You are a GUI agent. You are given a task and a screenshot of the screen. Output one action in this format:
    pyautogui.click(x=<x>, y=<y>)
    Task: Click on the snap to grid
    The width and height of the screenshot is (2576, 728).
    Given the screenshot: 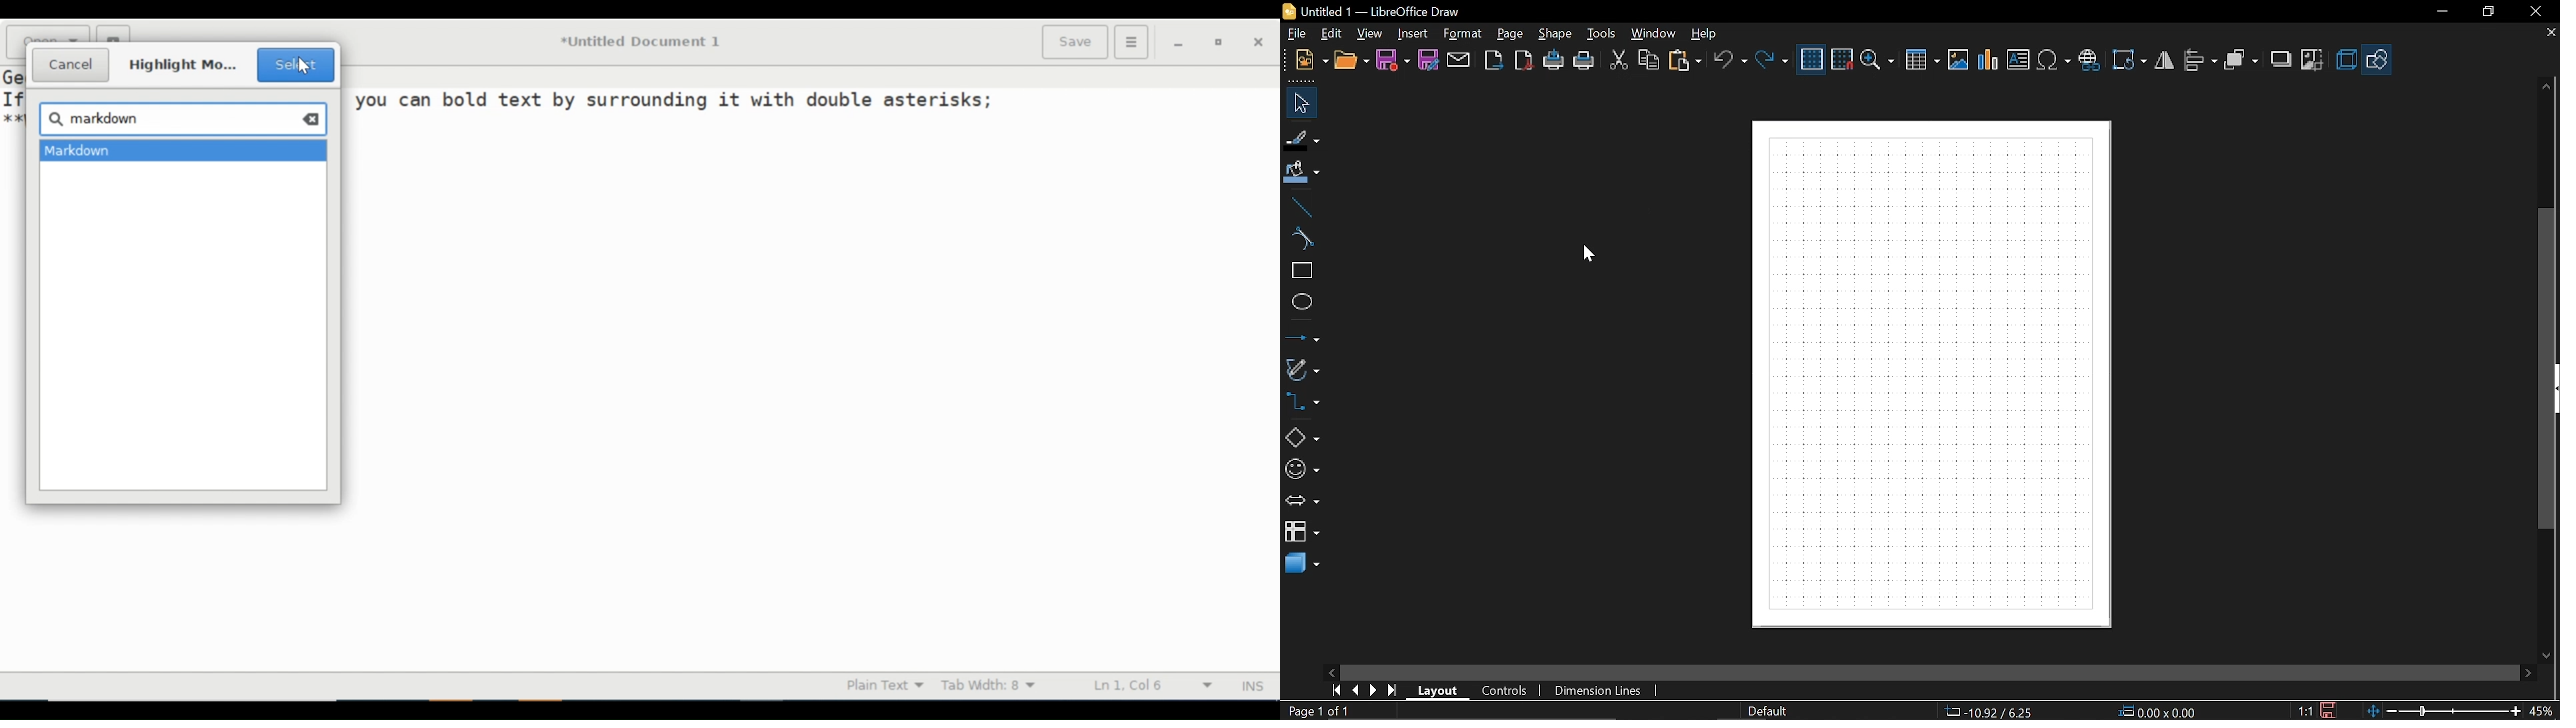 What is the action you would take?
    pyautogui.click(x=1843, y=58)
    